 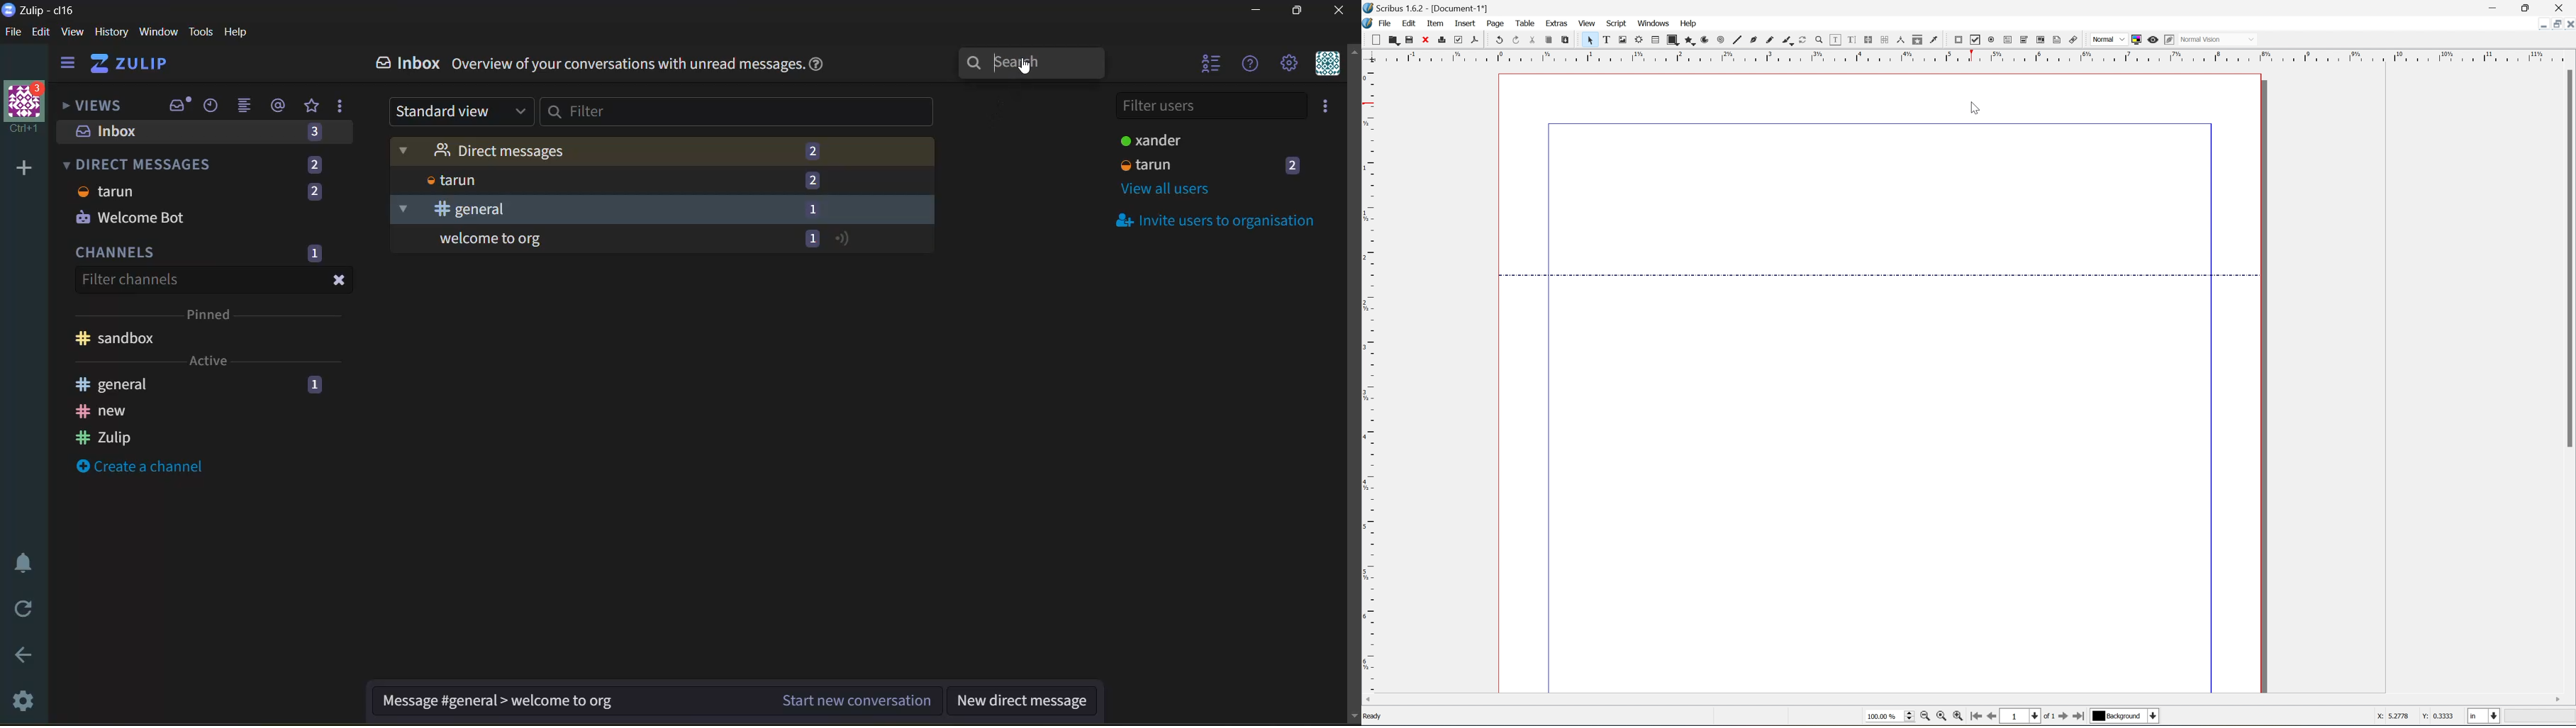 I want to click on 2, so click(x=813, y=180).